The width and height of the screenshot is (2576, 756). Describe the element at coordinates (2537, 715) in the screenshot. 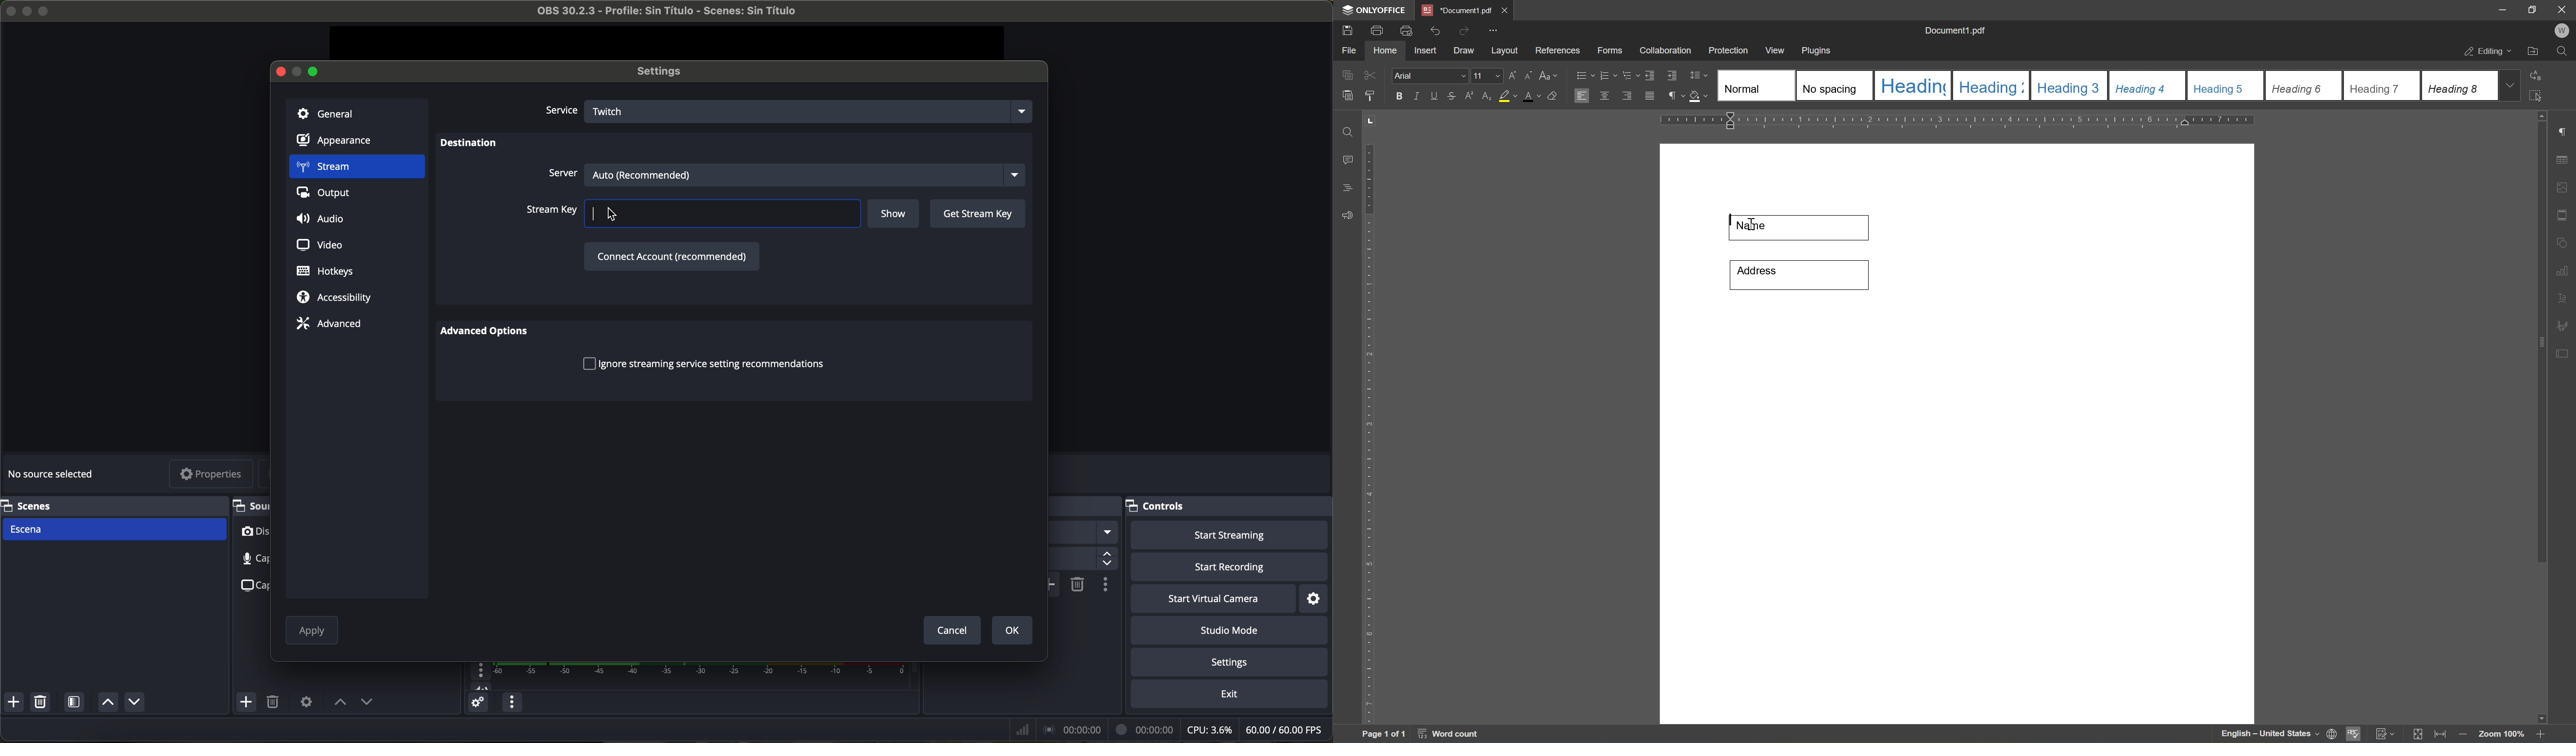

I see `scroll down` at that location.